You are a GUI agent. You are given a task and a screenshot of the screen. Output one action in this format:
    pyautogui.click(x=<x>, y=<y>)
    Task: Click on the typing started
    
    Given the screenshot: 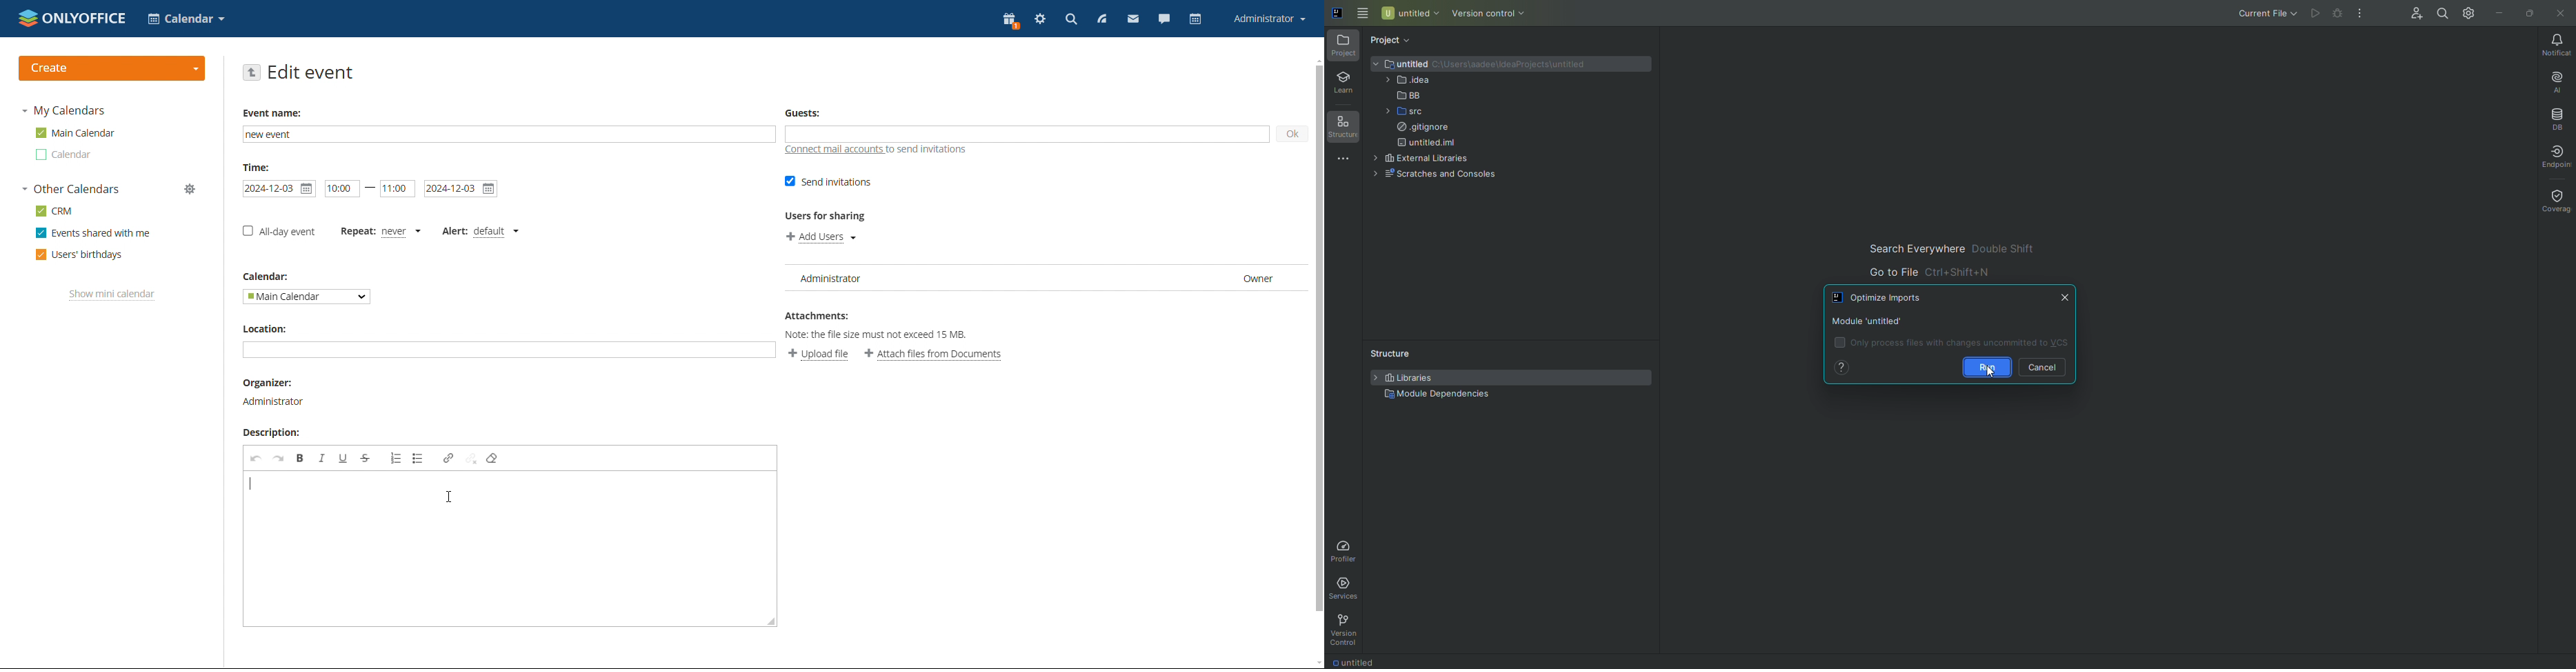 What is the action you would take?
    pyautogui.click(x=250, y=483)
    